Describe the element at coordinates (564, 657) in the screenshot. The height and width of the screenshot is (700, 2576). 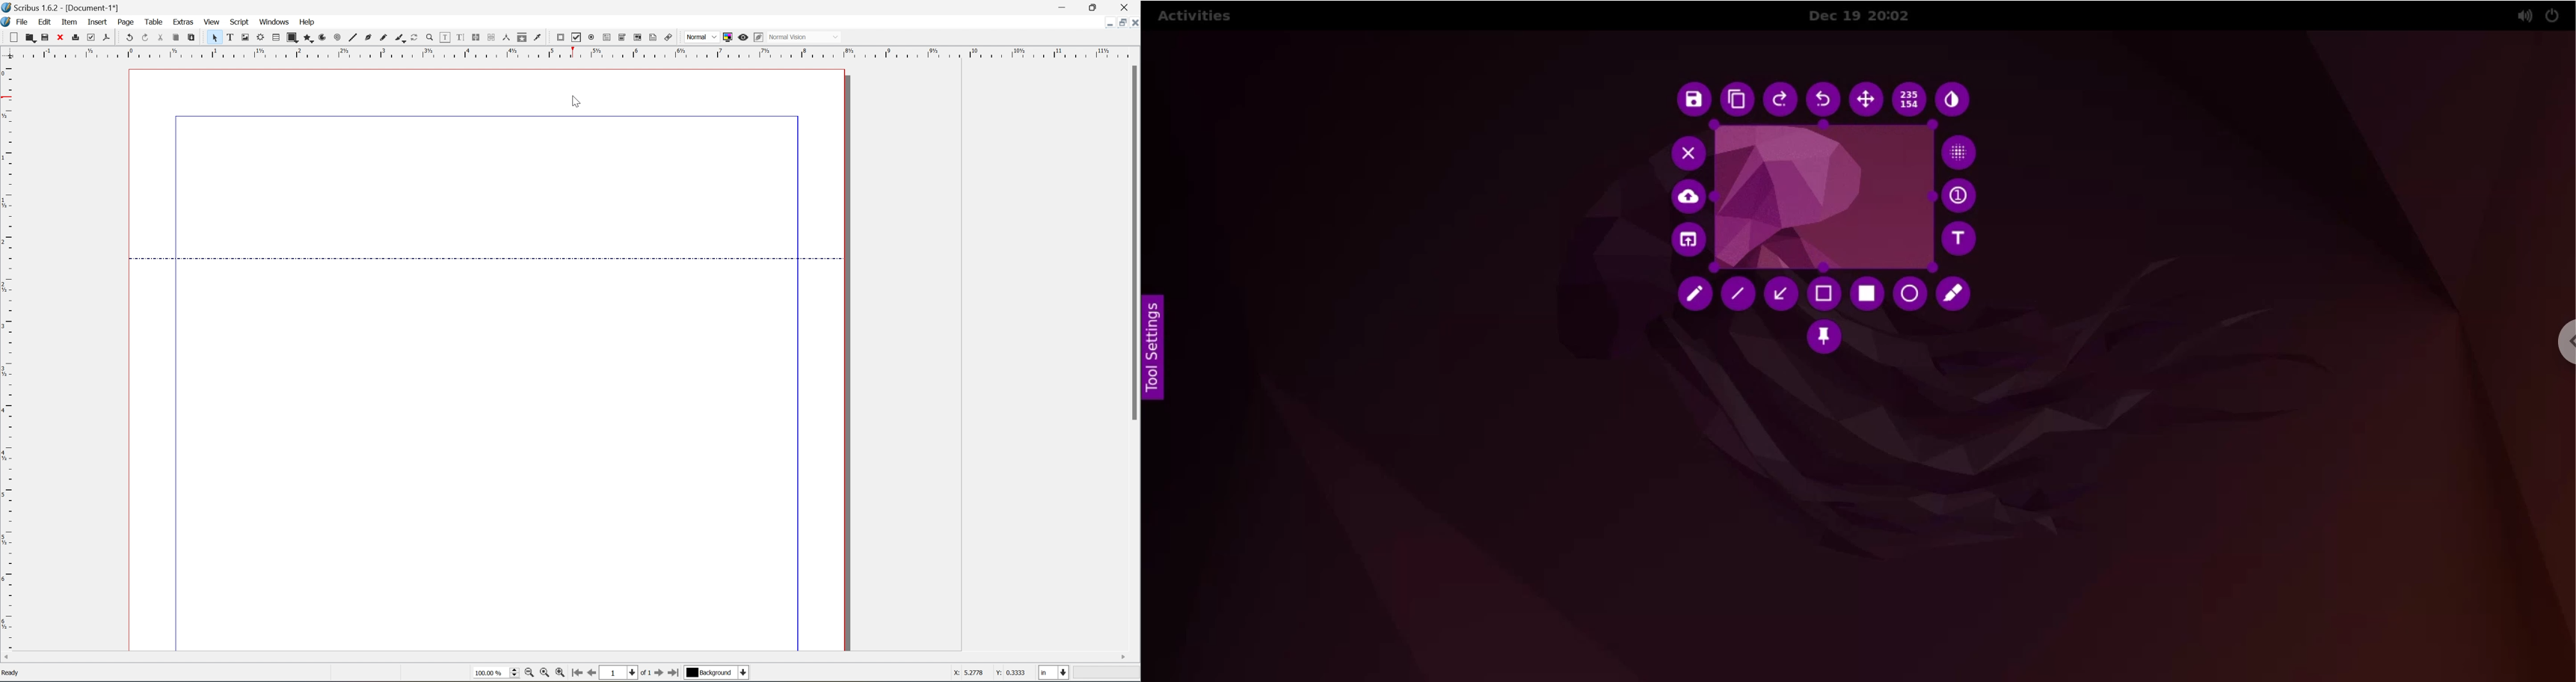
I see `scroll bar` at that location.